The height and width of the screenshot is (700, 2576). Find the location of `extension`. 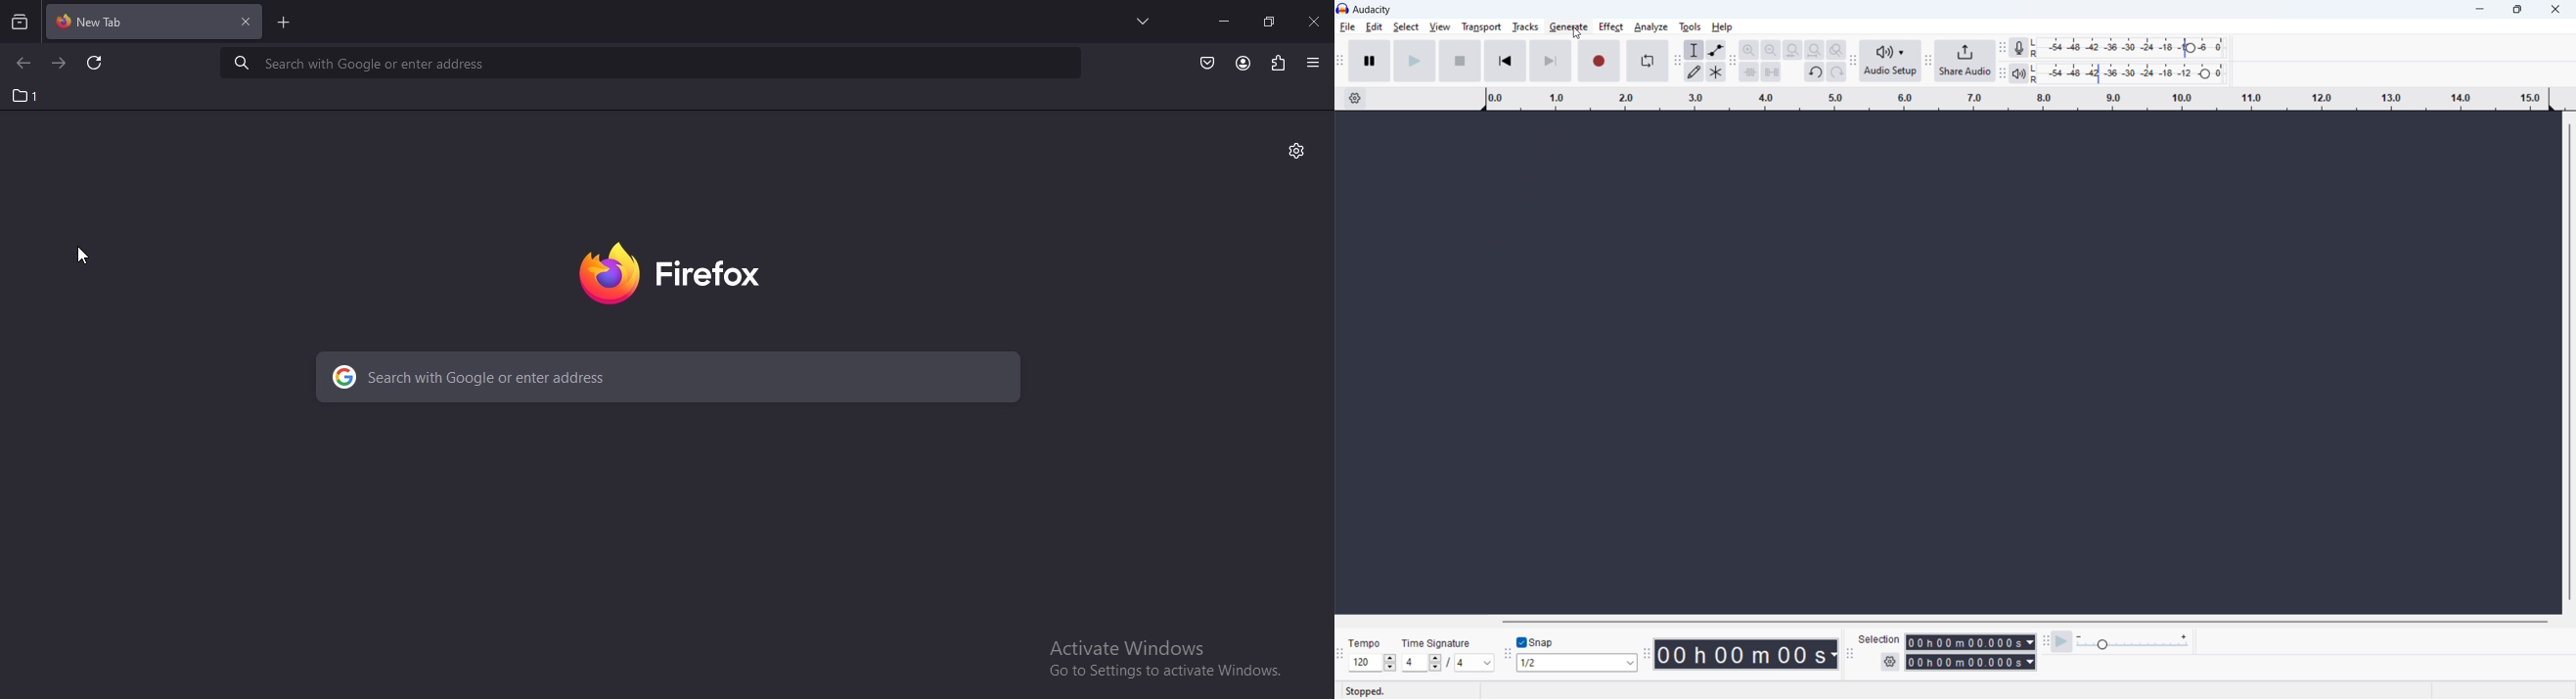

extension is located at coordinates (1279, 64).